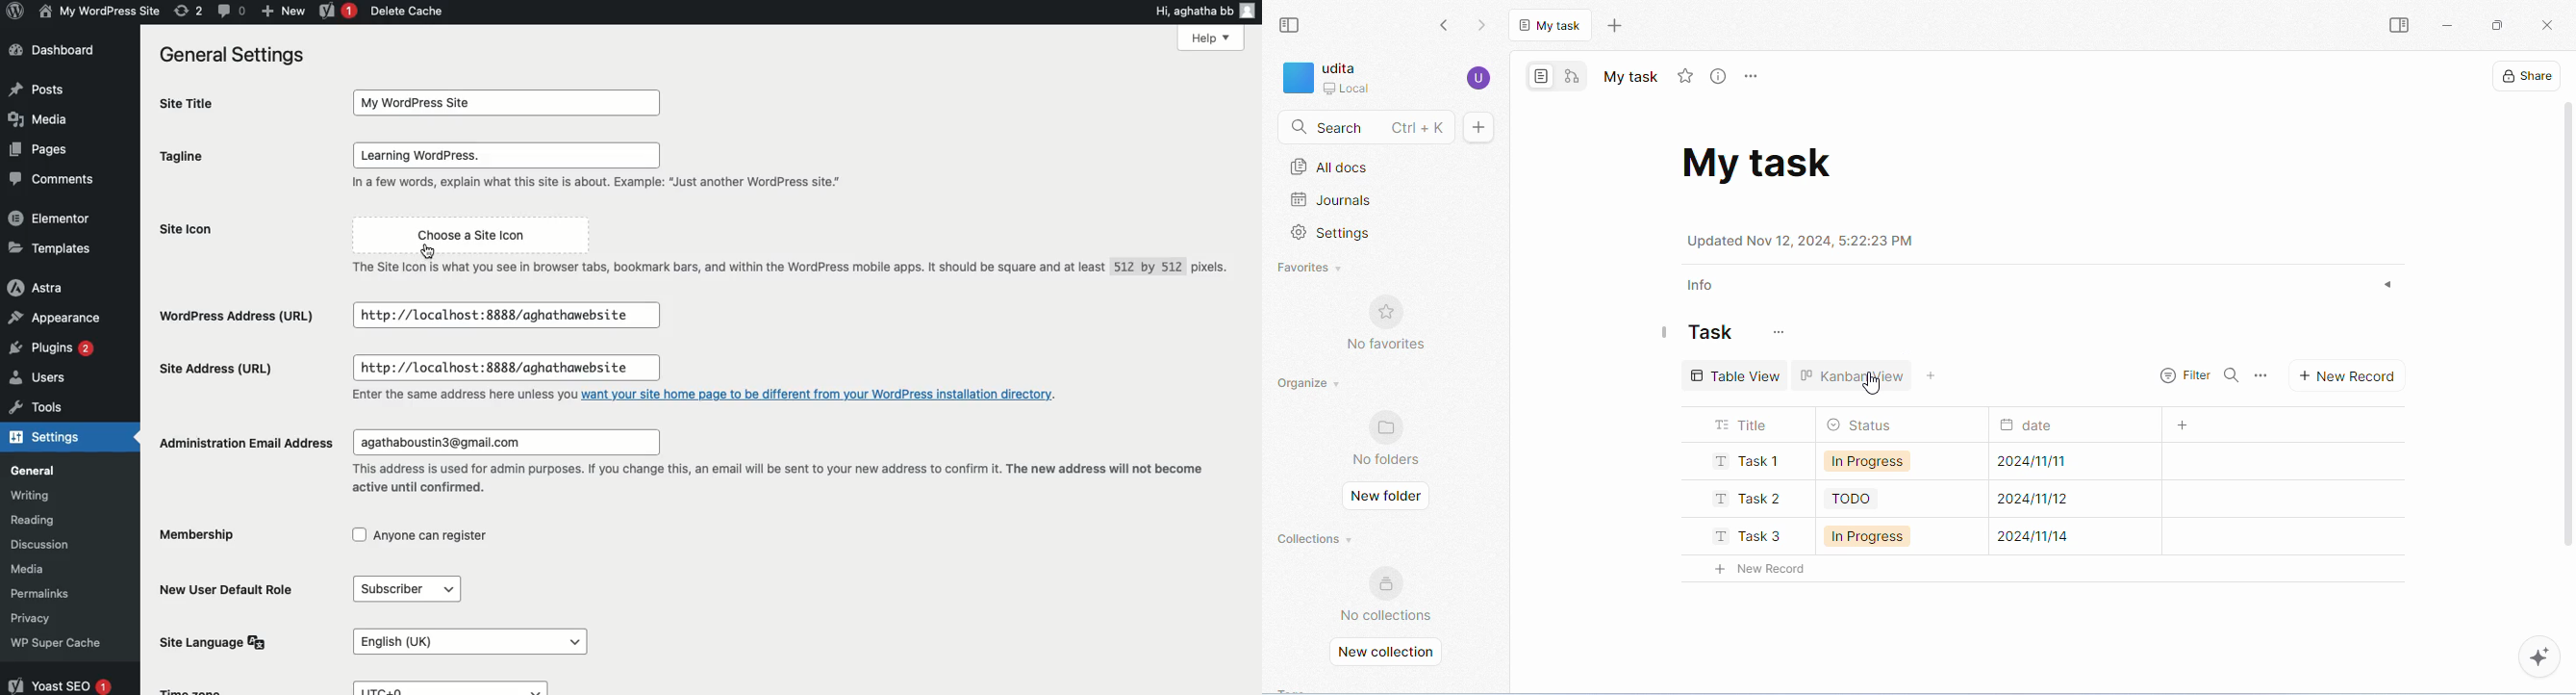 This screenshot has height=700, width=2576. I want to click on search, so click(2233, 376).